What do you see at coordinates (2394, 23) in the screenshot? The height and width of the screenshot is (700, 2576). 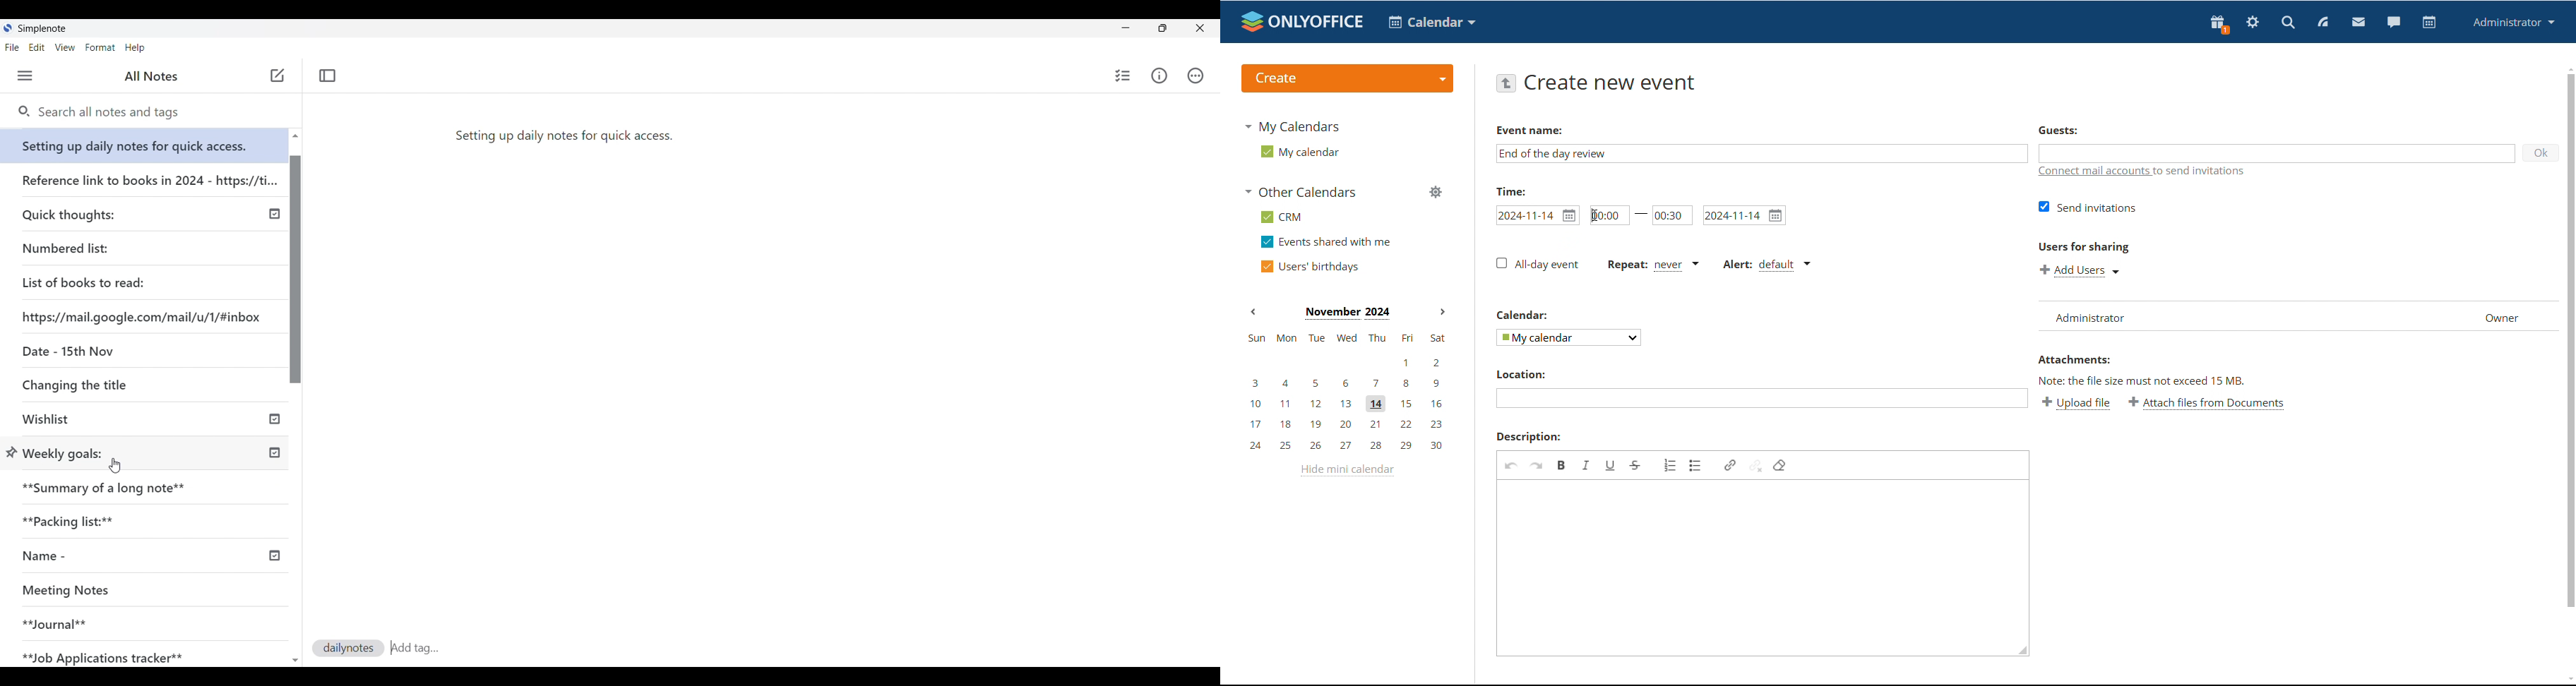 I see `chat` at bounding box center [2394, 23].